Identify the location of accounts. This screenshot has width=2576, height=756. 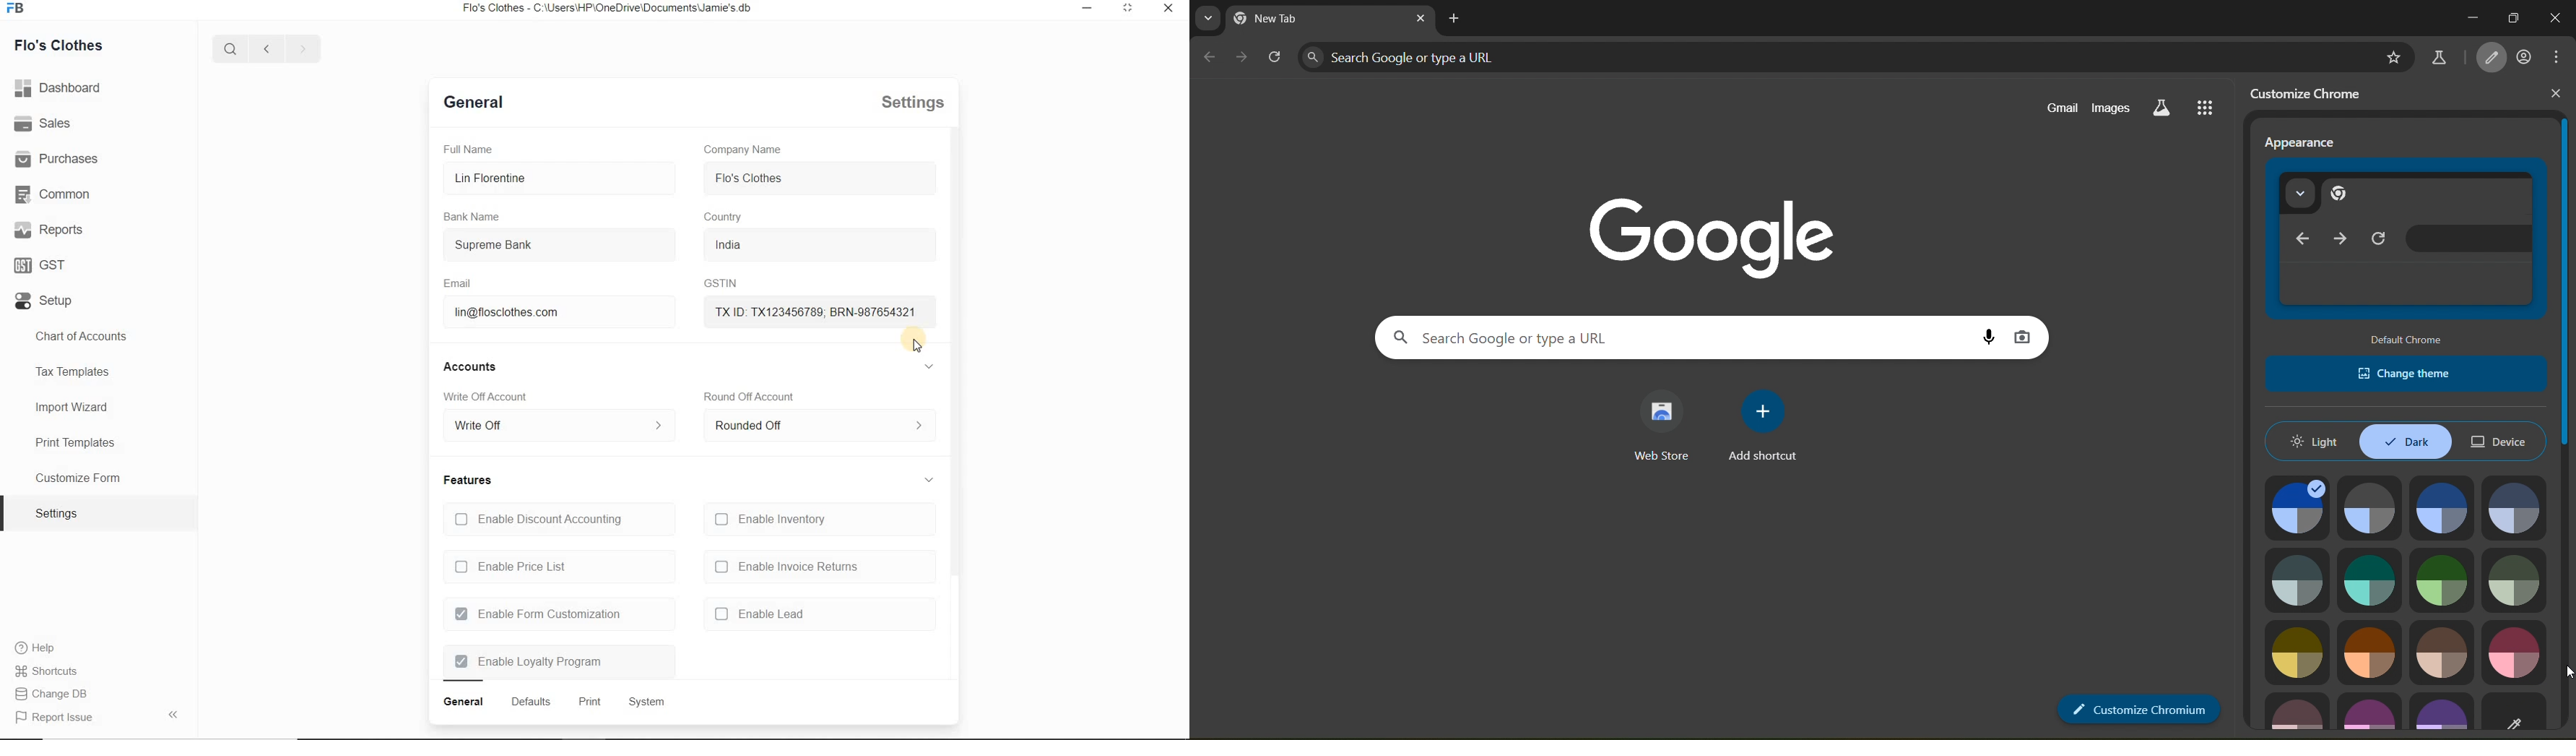
(475, 366).